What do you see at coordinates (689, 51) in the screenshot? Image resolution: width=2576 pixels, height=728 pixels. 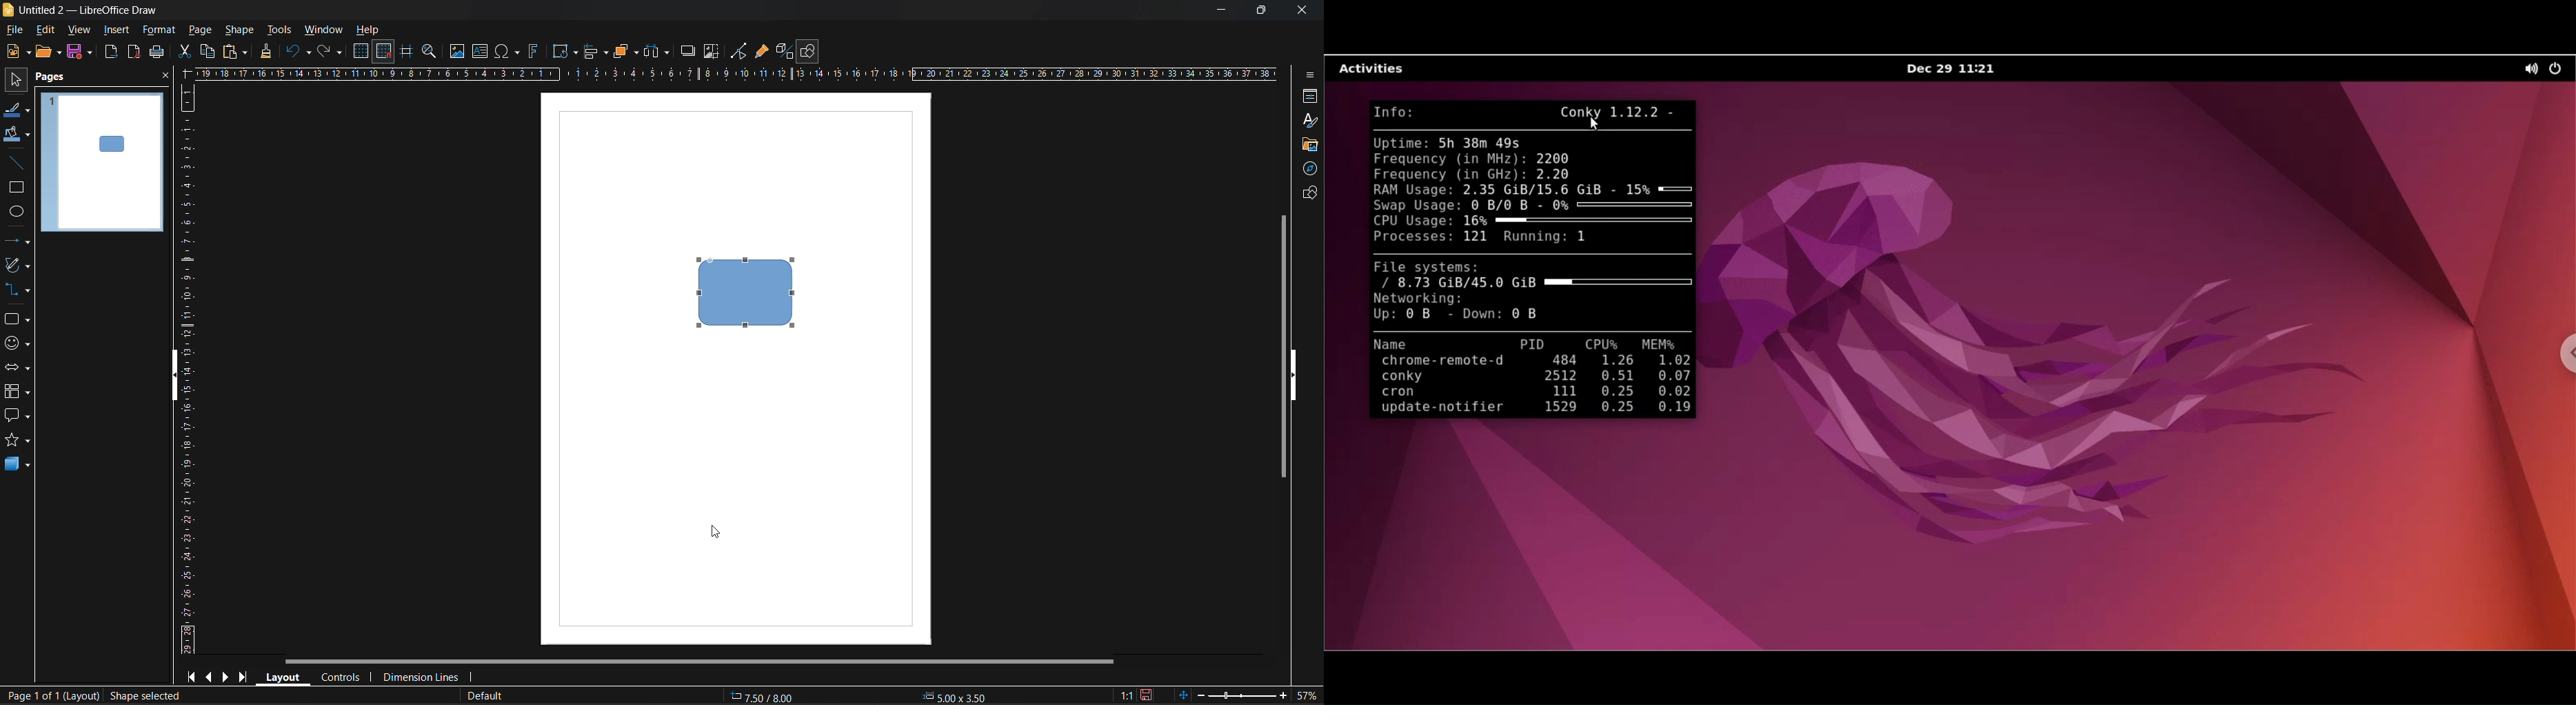 I see `shadow` at bounding box center [689, 51].